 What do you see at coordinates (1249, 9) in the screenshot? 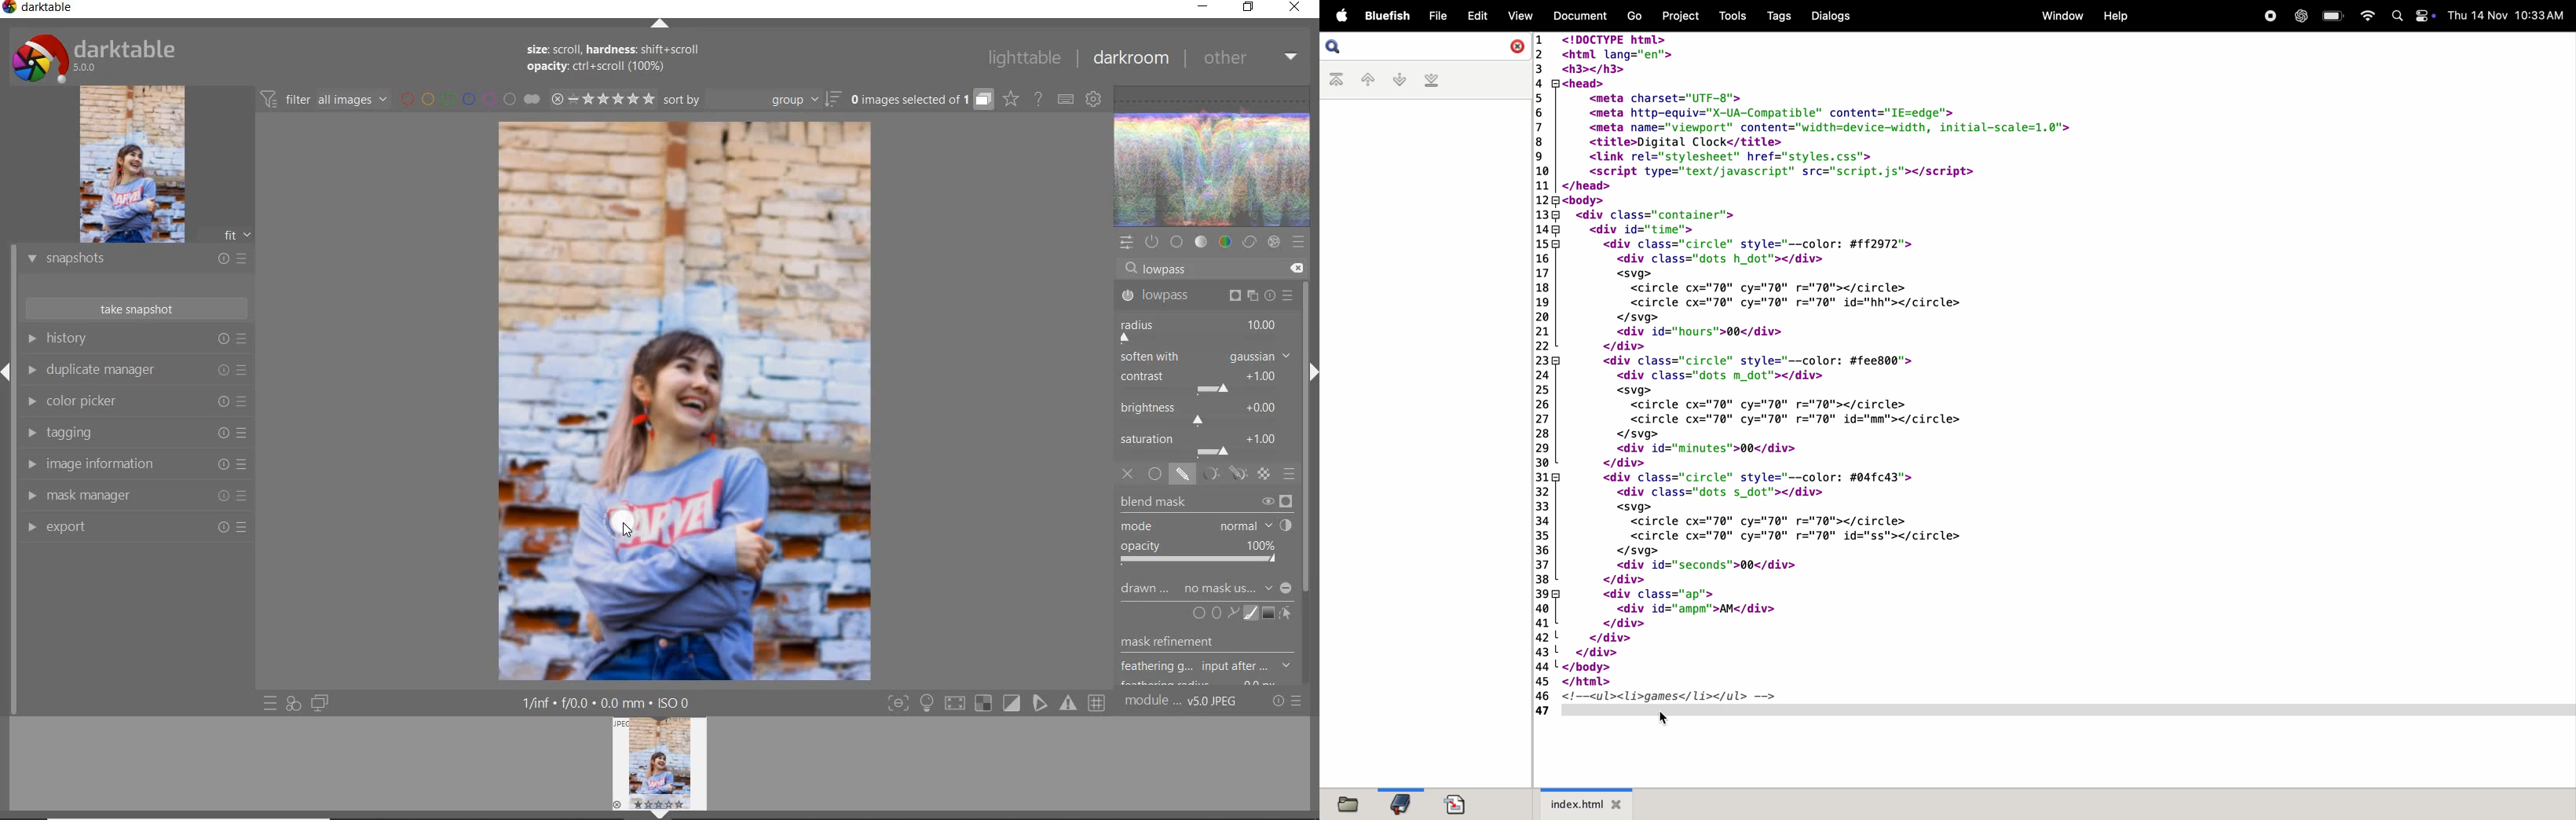
I see `restore` at bounding box center [1249, 9].